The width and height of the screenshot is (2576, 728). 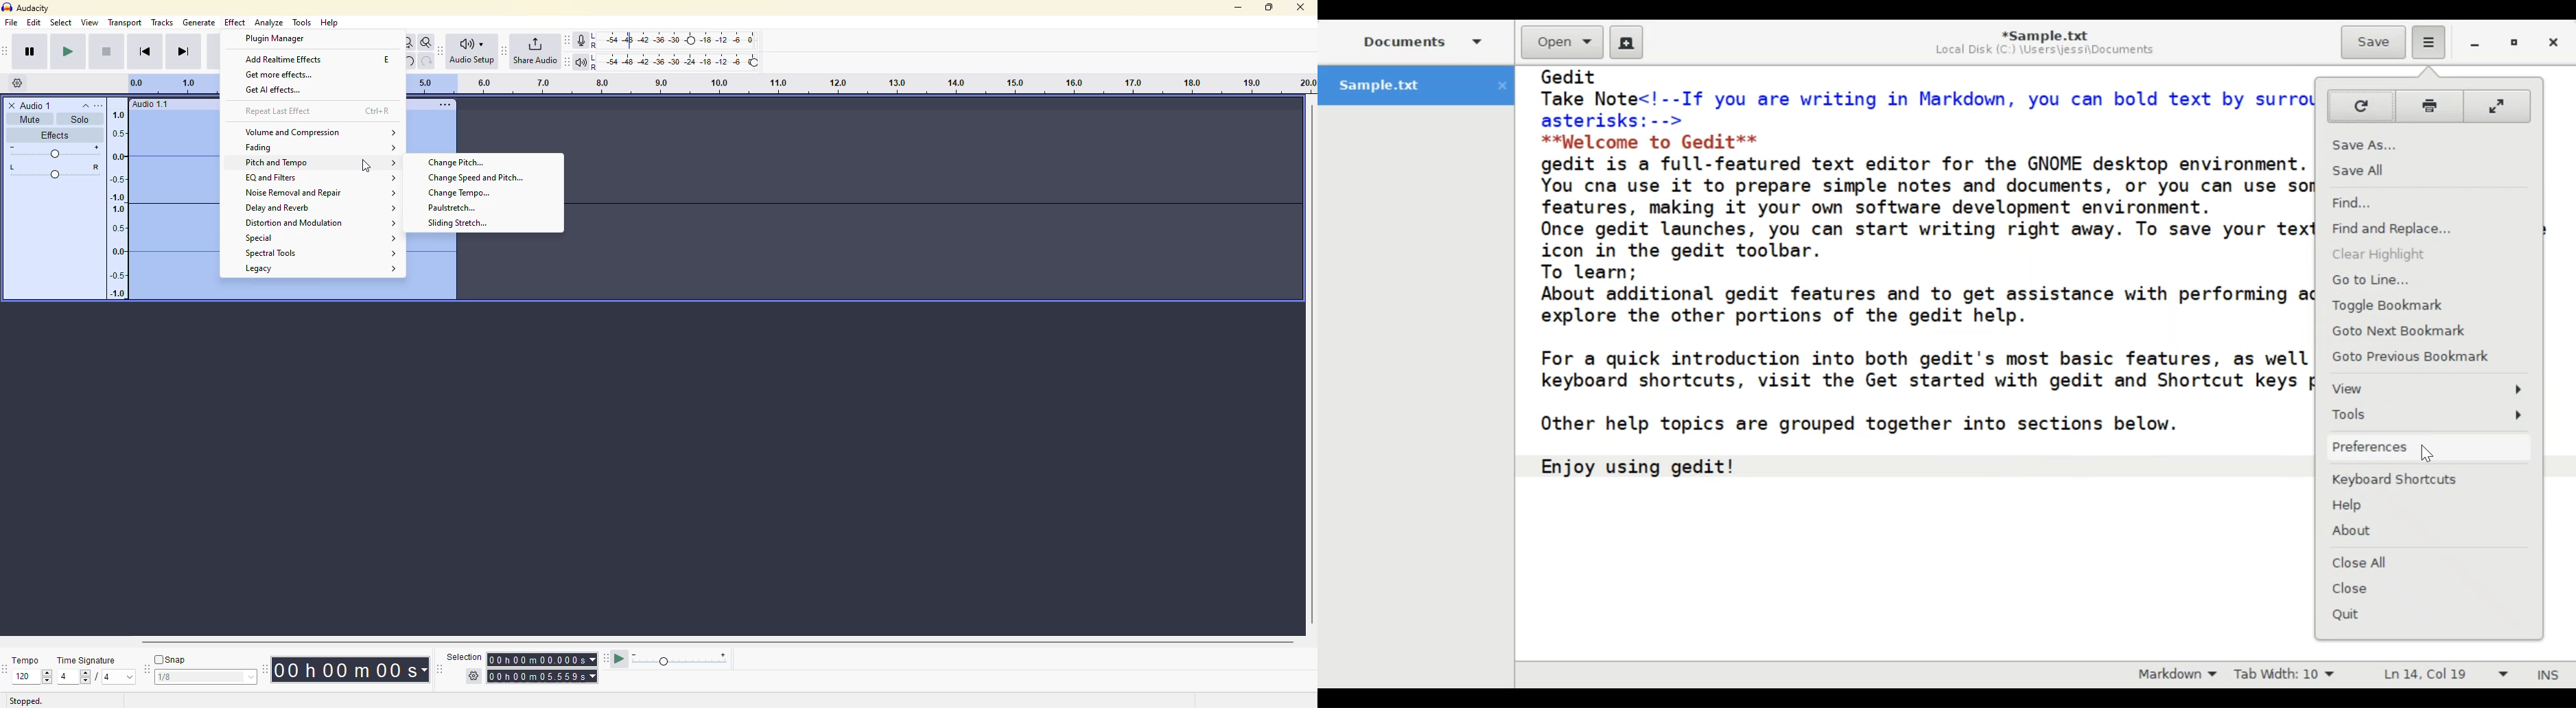 What do you see at coordinates (284, 60) in the screenshot?
I see `add realtime effects` at bounding box center [284, 60].